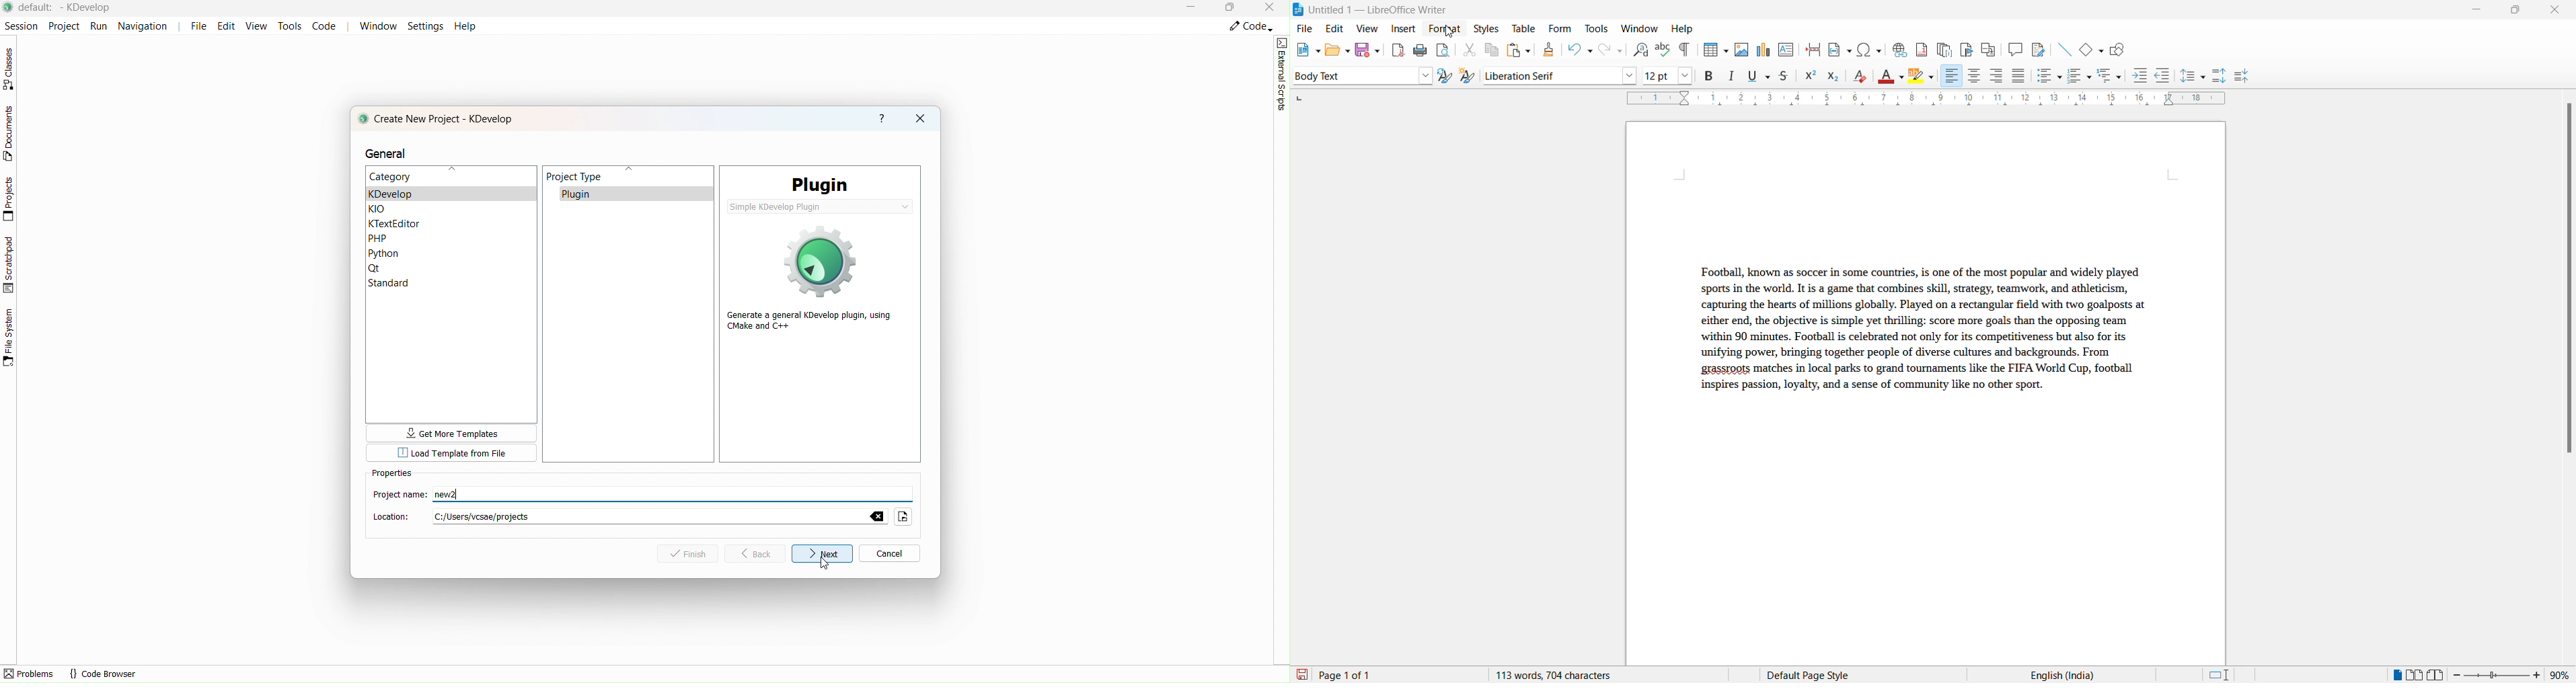 Image resolution: width=2576 pixels, height=700 pixels. What do you see at coordinates (1760, 76) in the screenshot?
I see `underline` at bounding box center [1760, 76].